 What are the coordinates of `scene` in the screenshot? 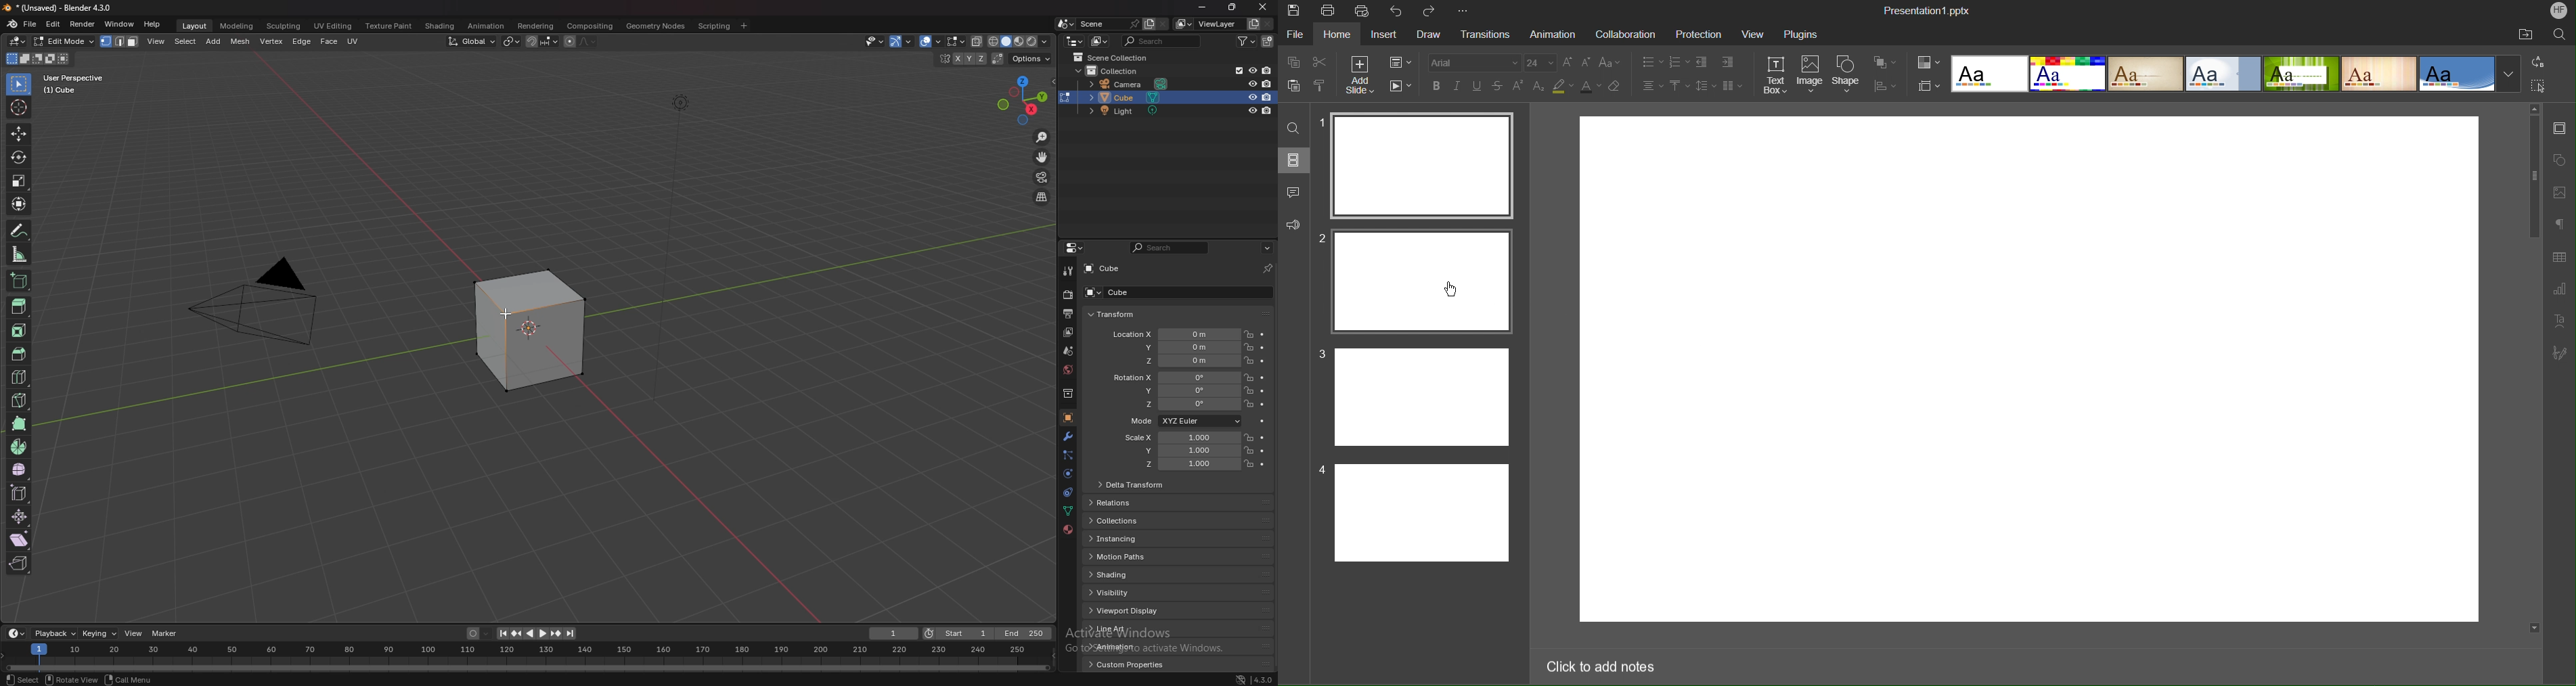 It's located at (1069, 351).